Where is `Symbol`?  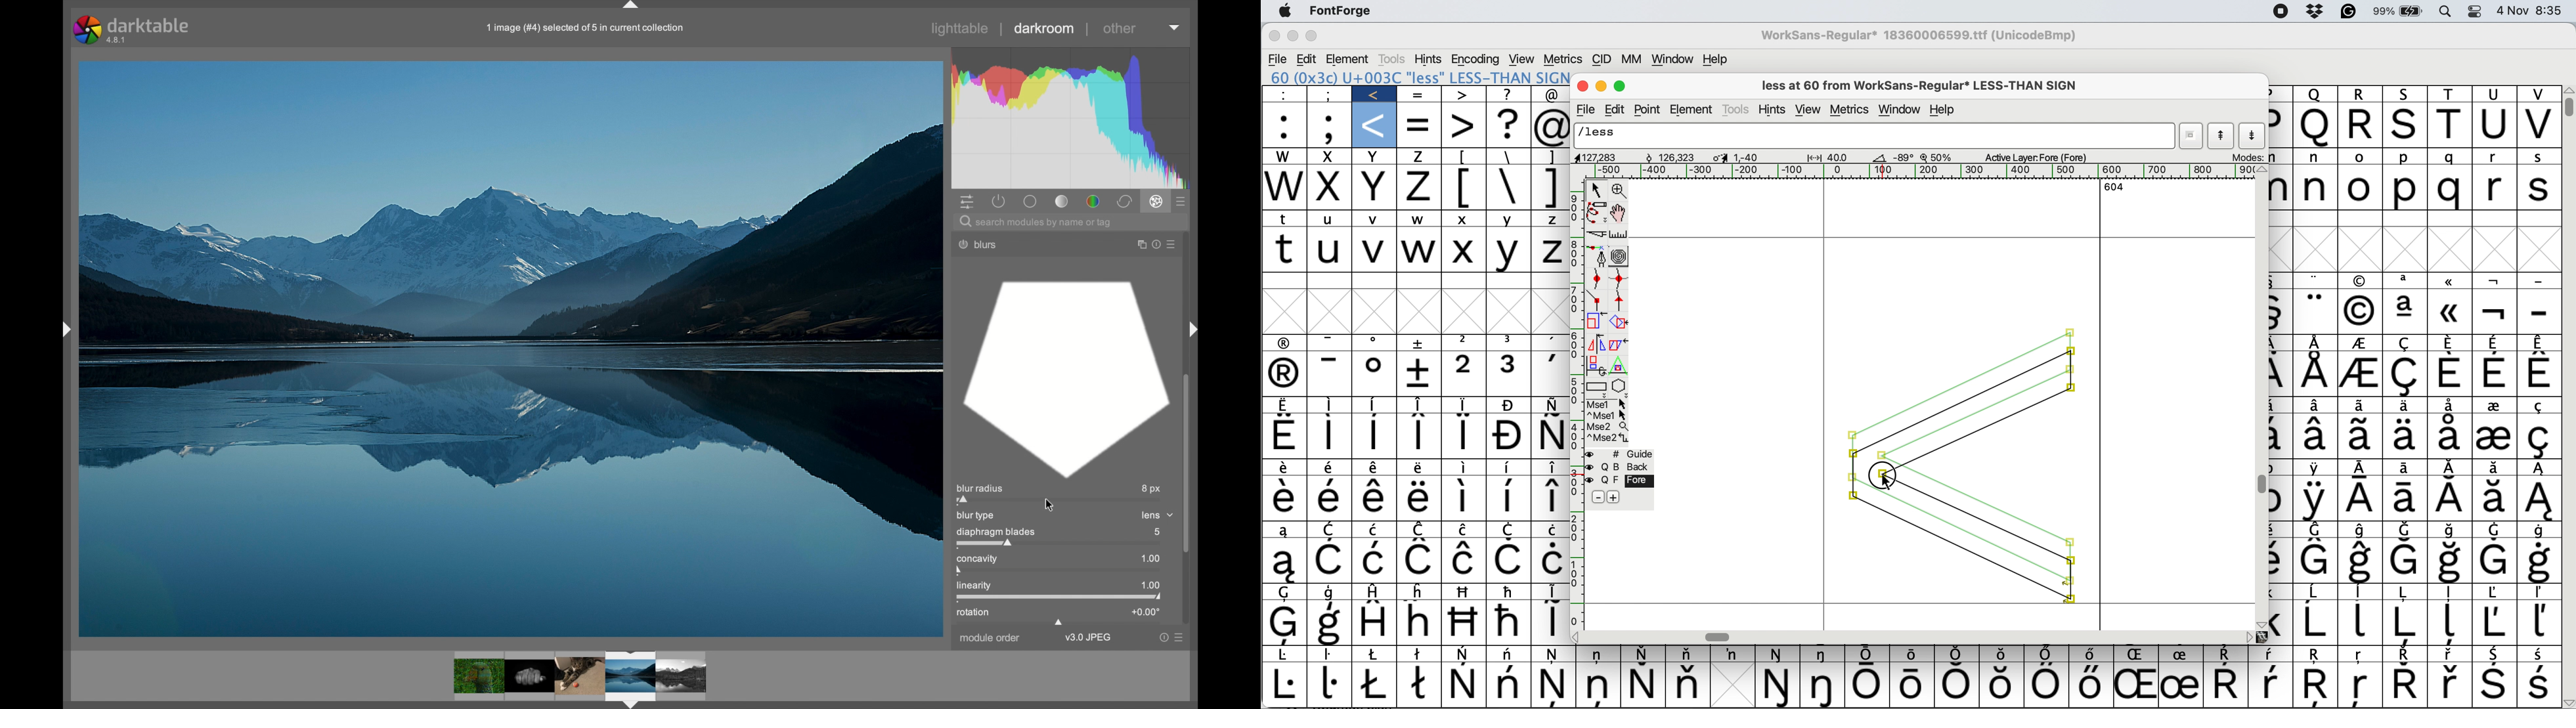 Symbol is located at coordinates (1549, 559).